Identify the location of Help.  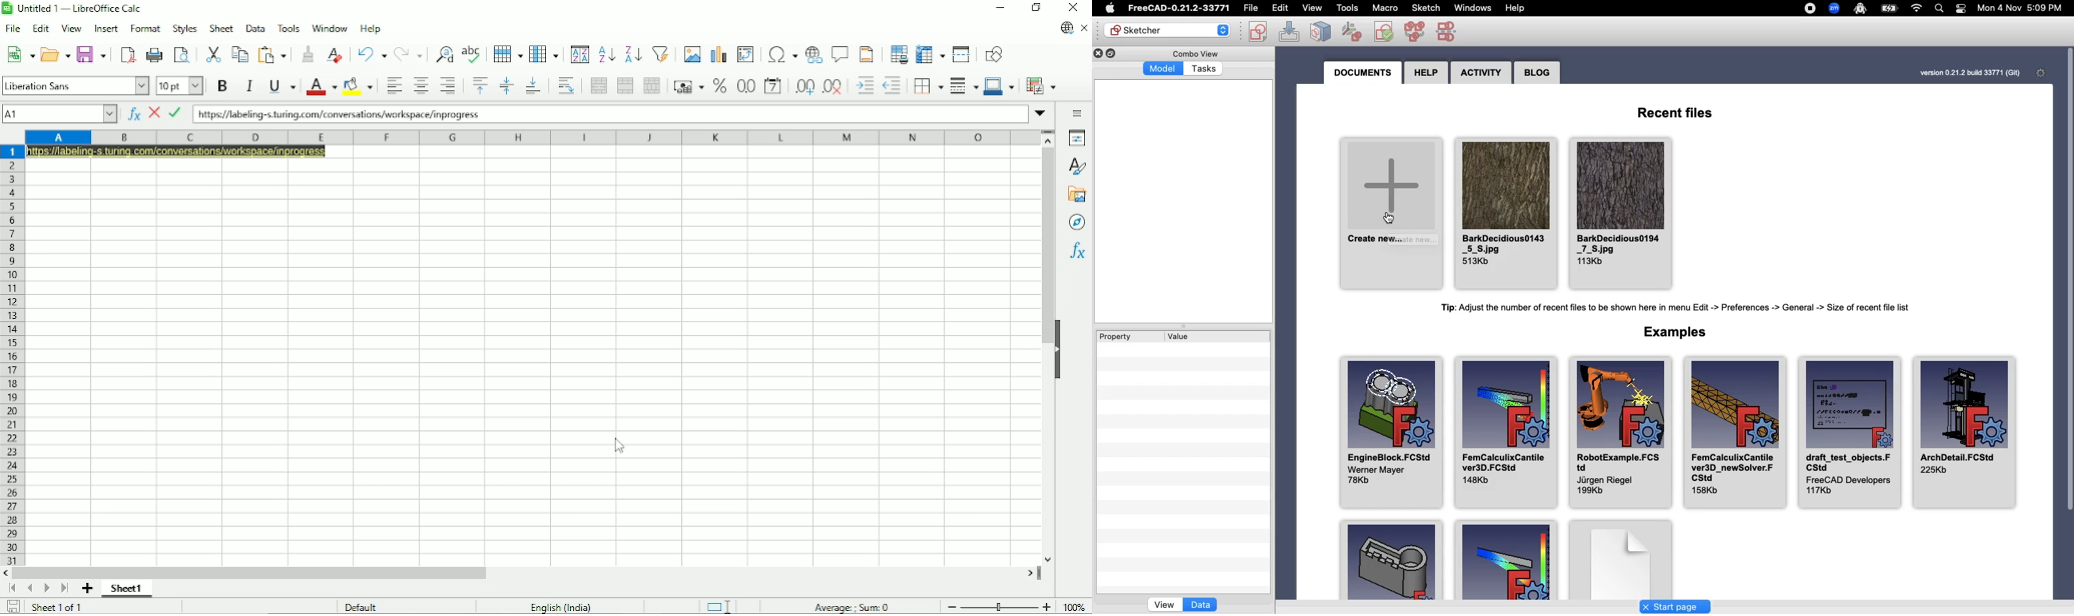
(1516, 8).